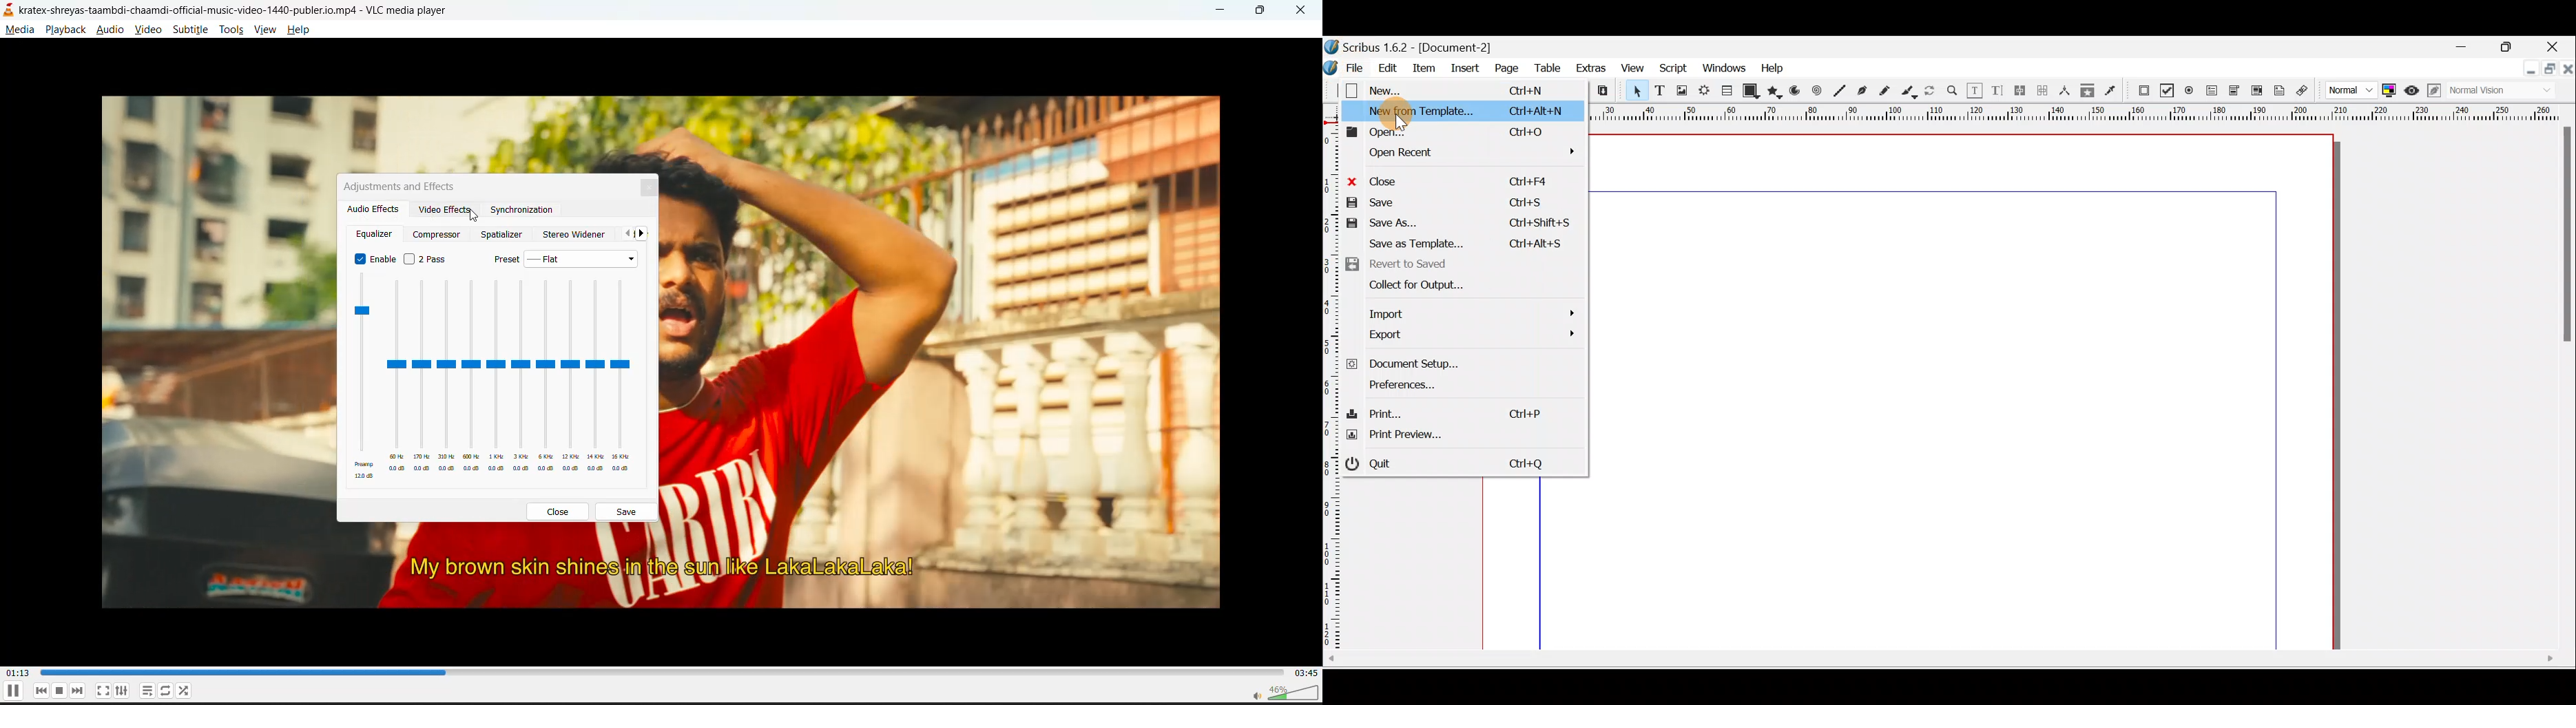  I want to click on Arc, so click(1795, 92).